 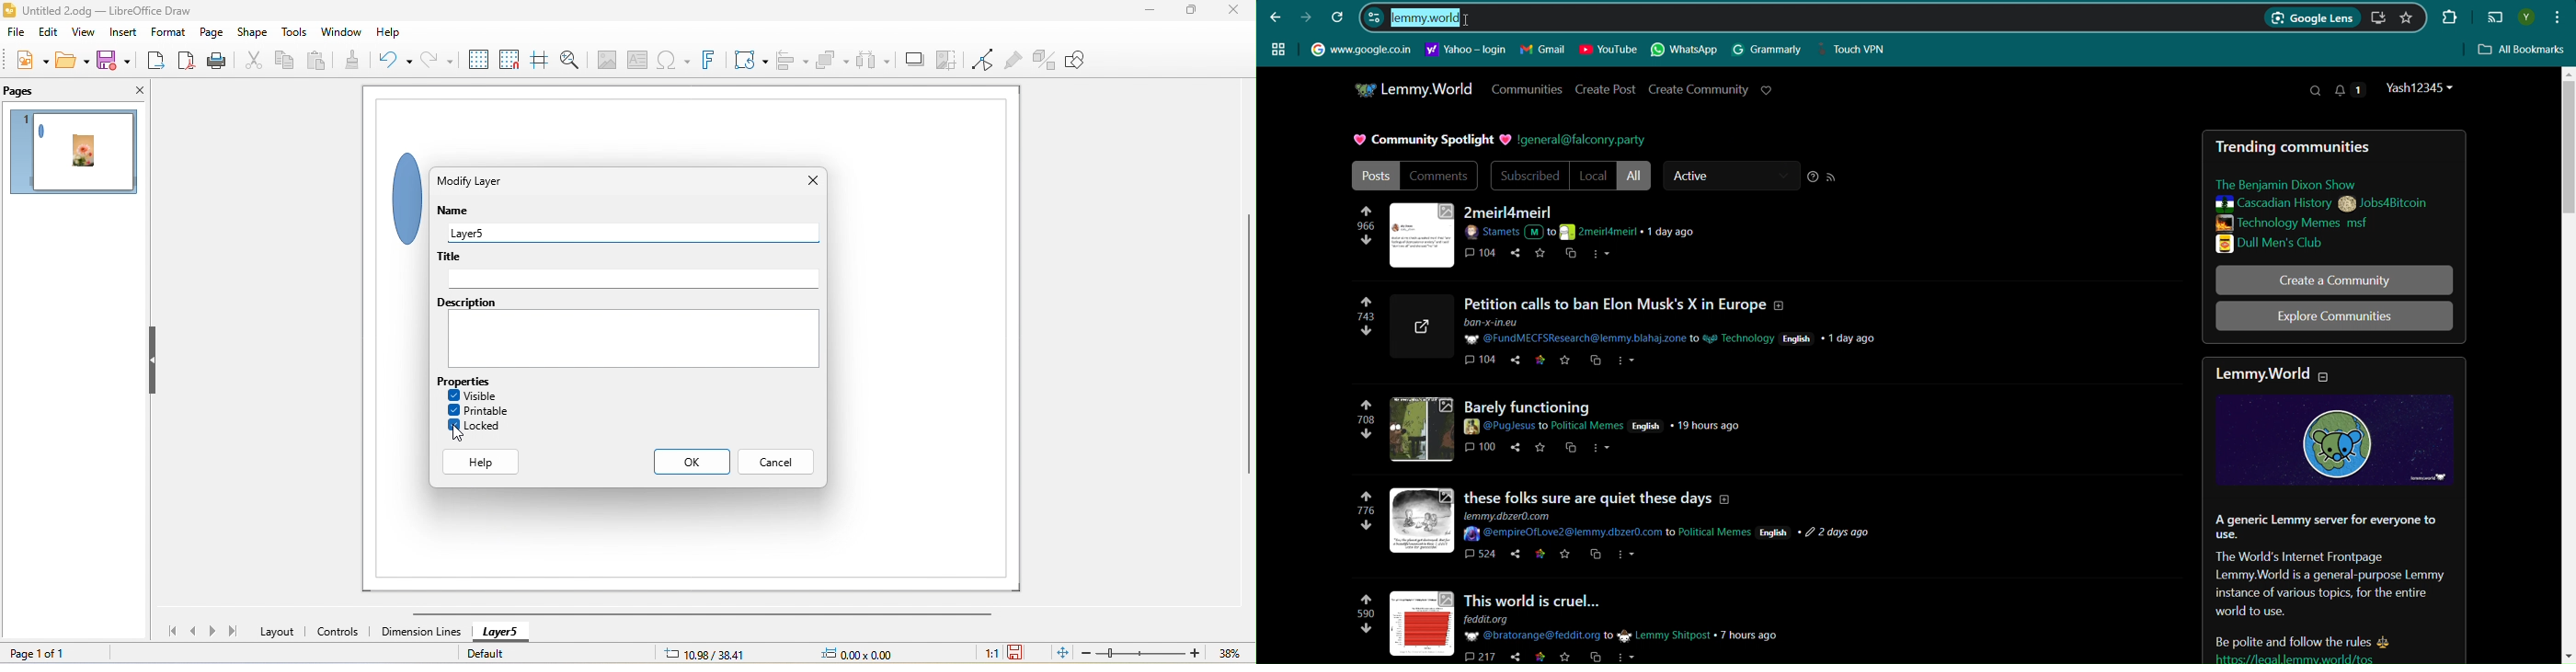 I want to click on 10.98/38.41, so click(x=705, y=653).